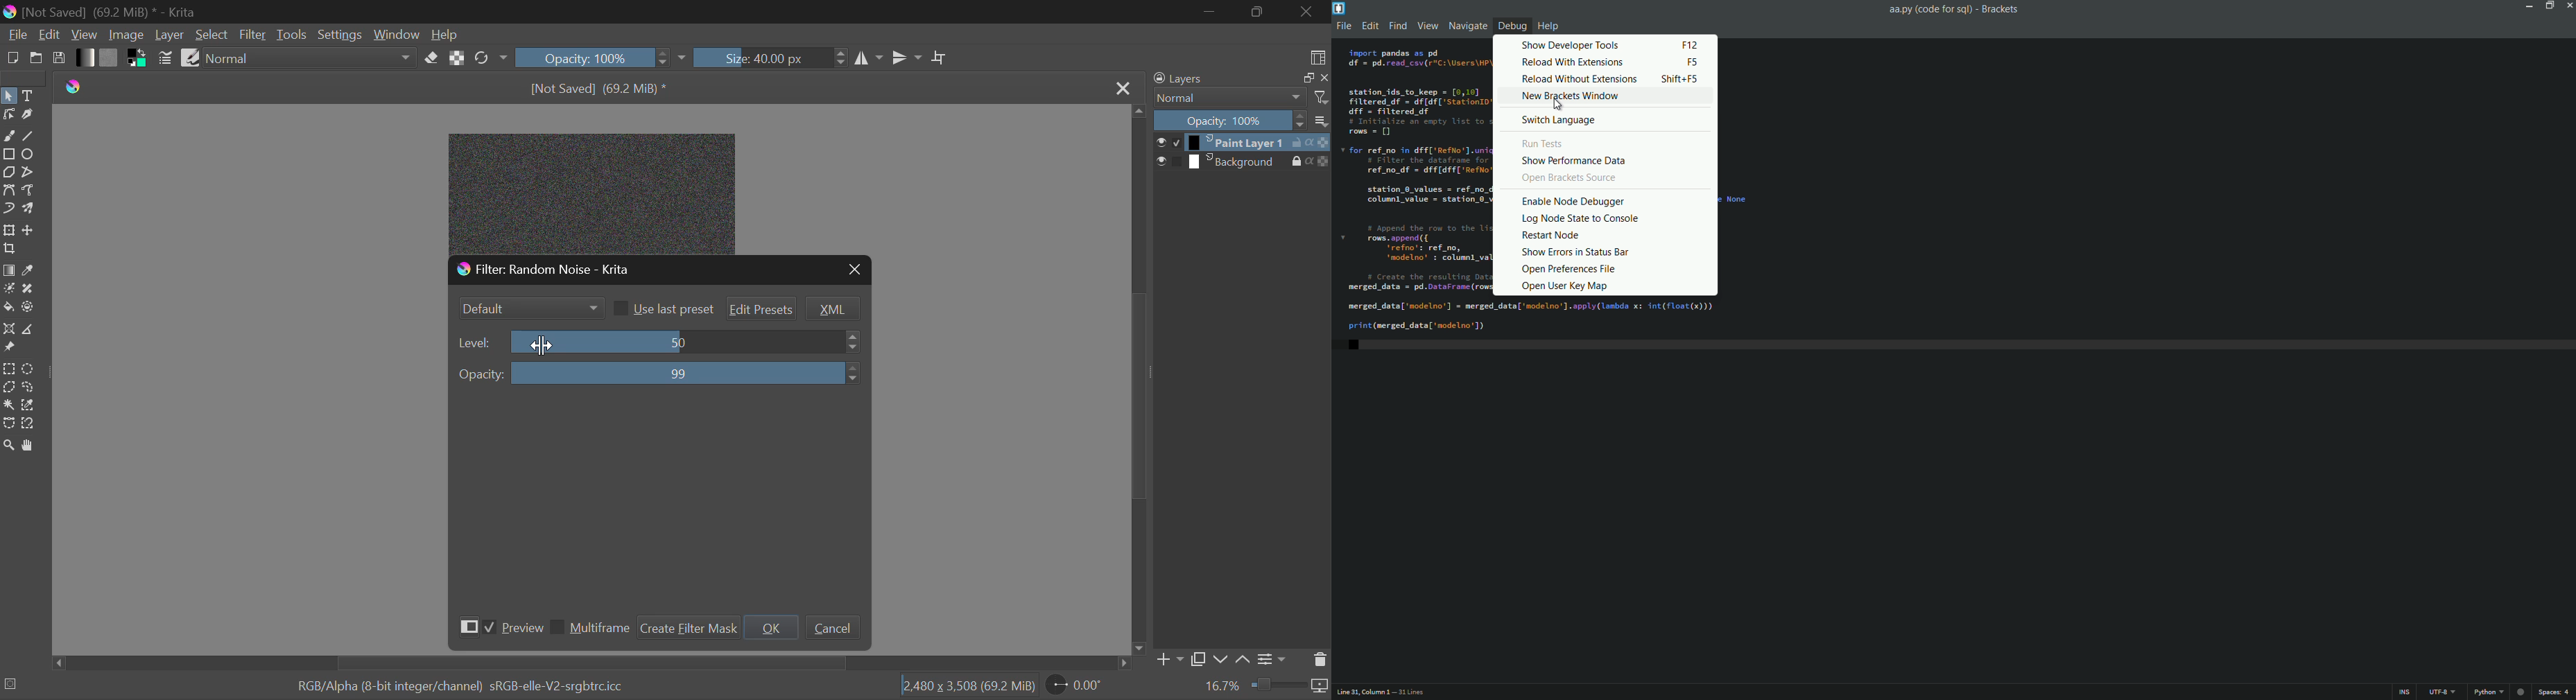 The width and height of the screenshot is (2576, 700). What do you see at coordinates (1158, 161) in the screenshot?
I see `select` at bounding box center [1158, 161].